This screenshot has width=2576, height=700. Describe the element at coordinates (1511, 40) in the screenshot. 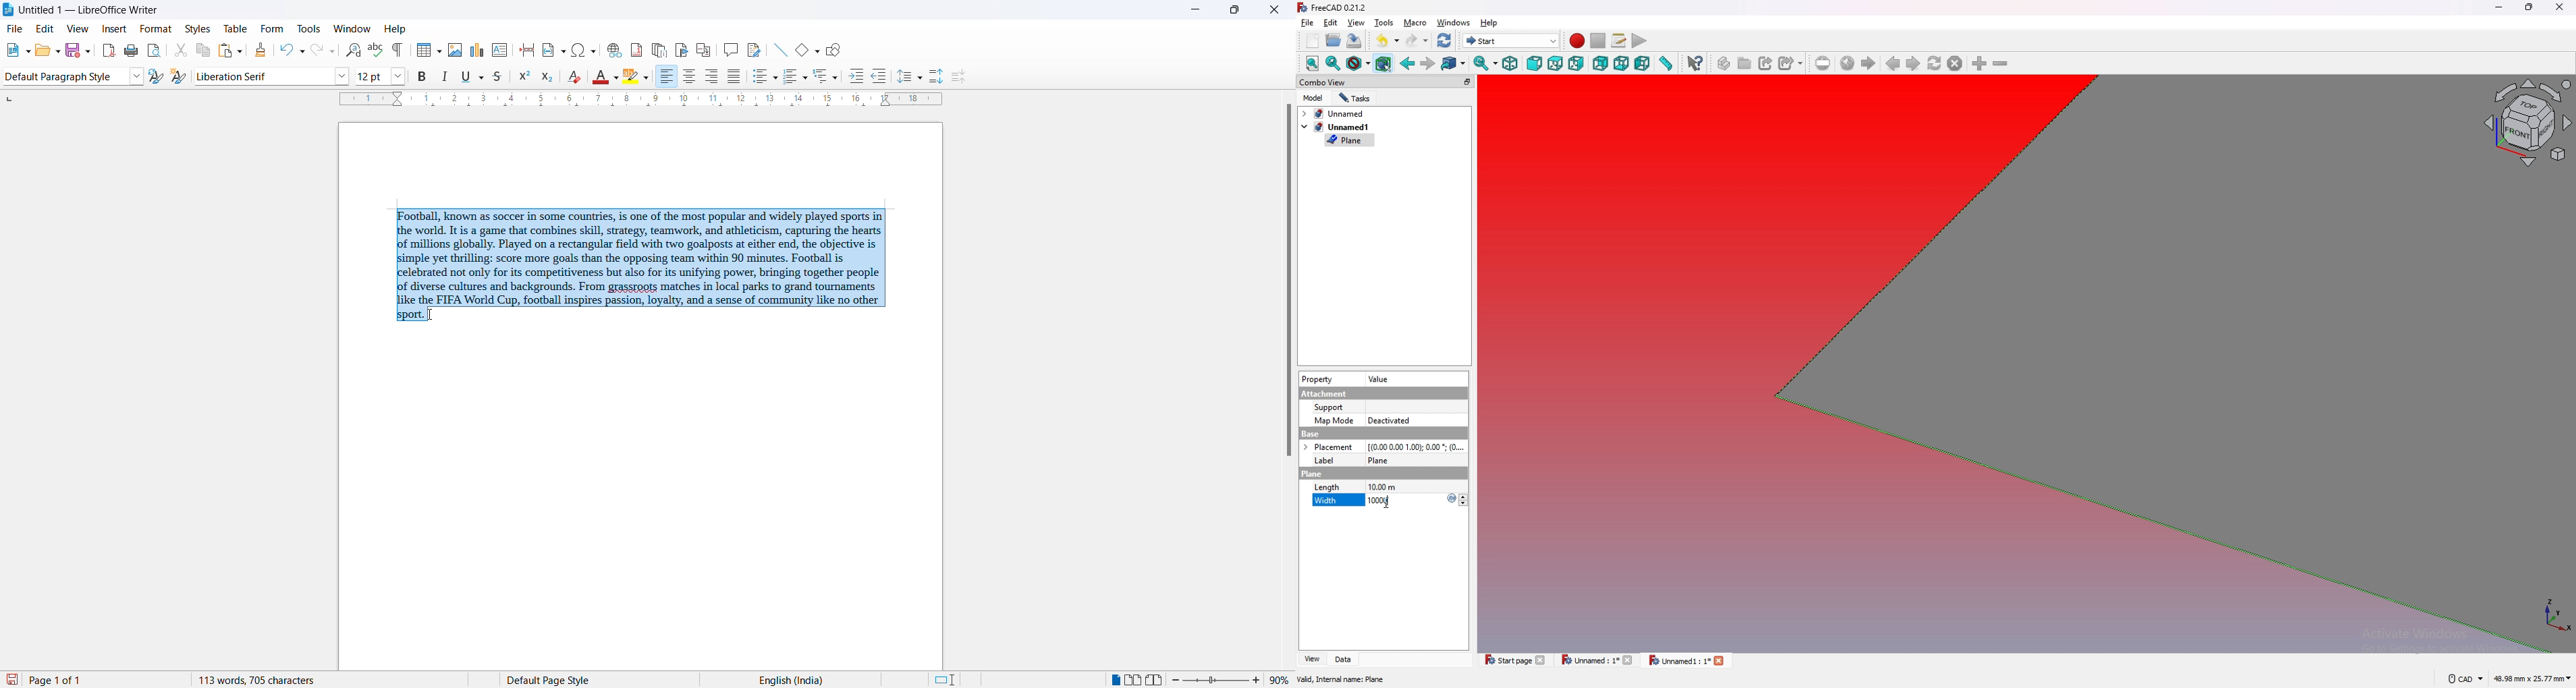

I see `start` at that location.